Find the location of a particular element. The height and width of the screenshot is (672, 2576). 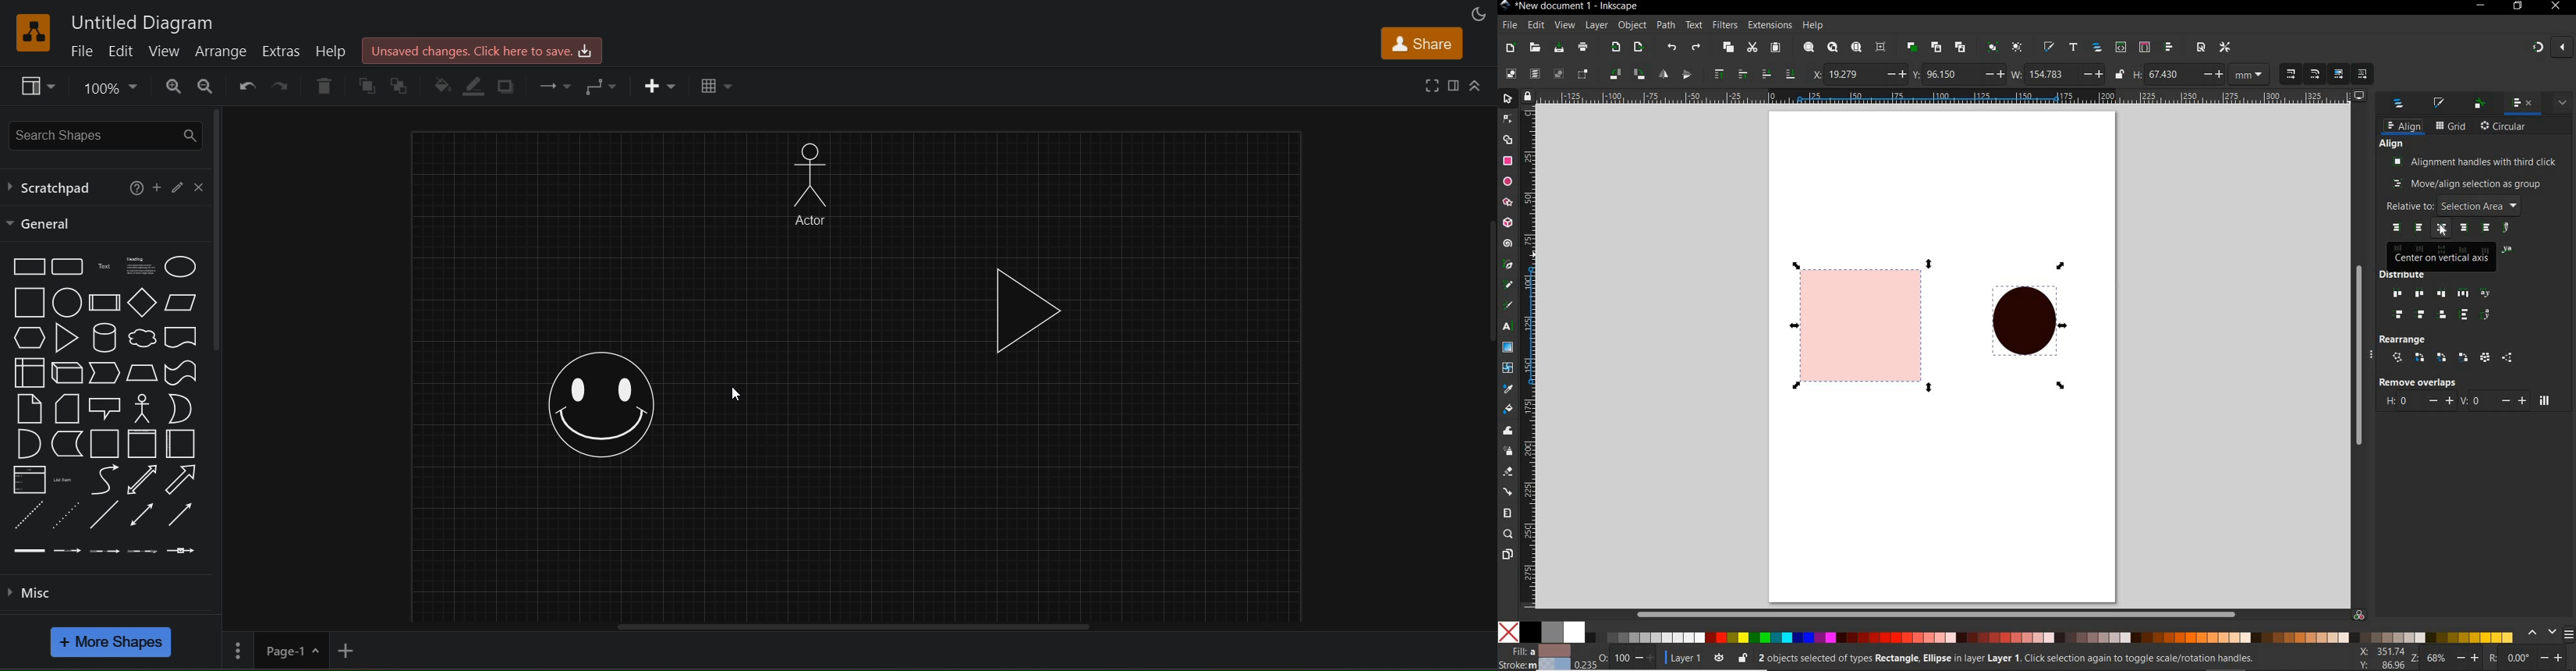

remove overlaps is located at coordinates (2417, 382).